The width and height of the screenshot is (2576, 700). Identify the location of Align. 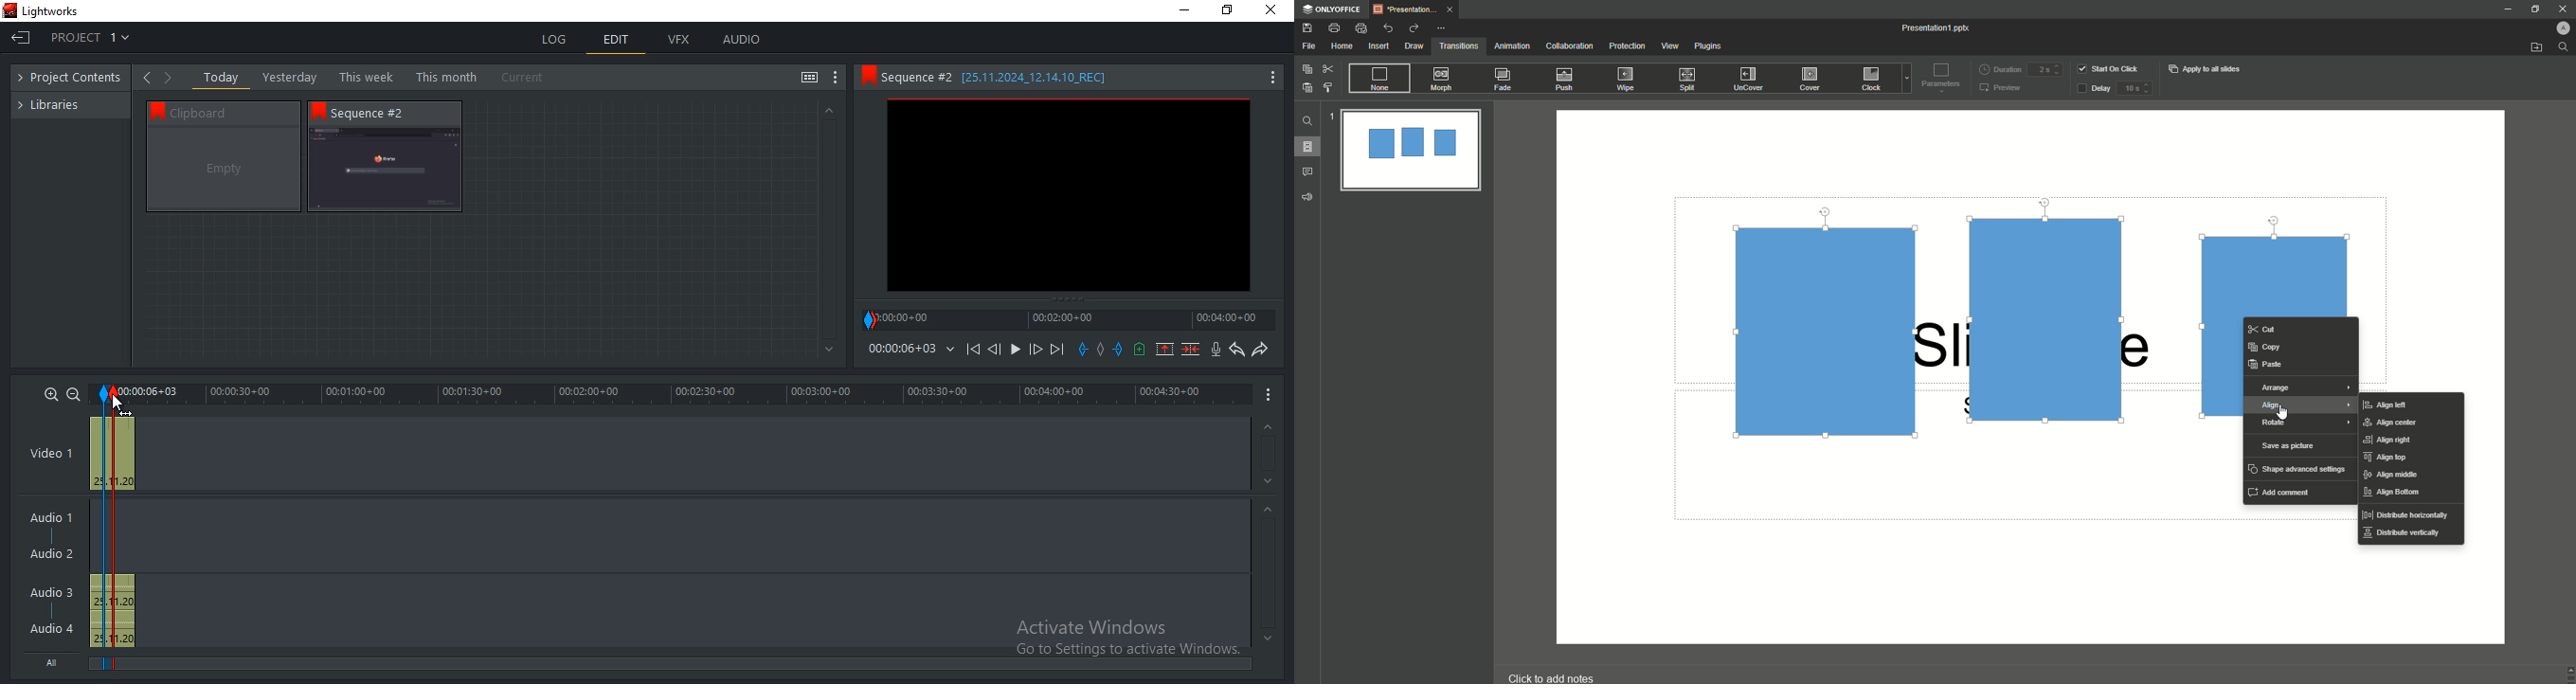
(2302, 407).